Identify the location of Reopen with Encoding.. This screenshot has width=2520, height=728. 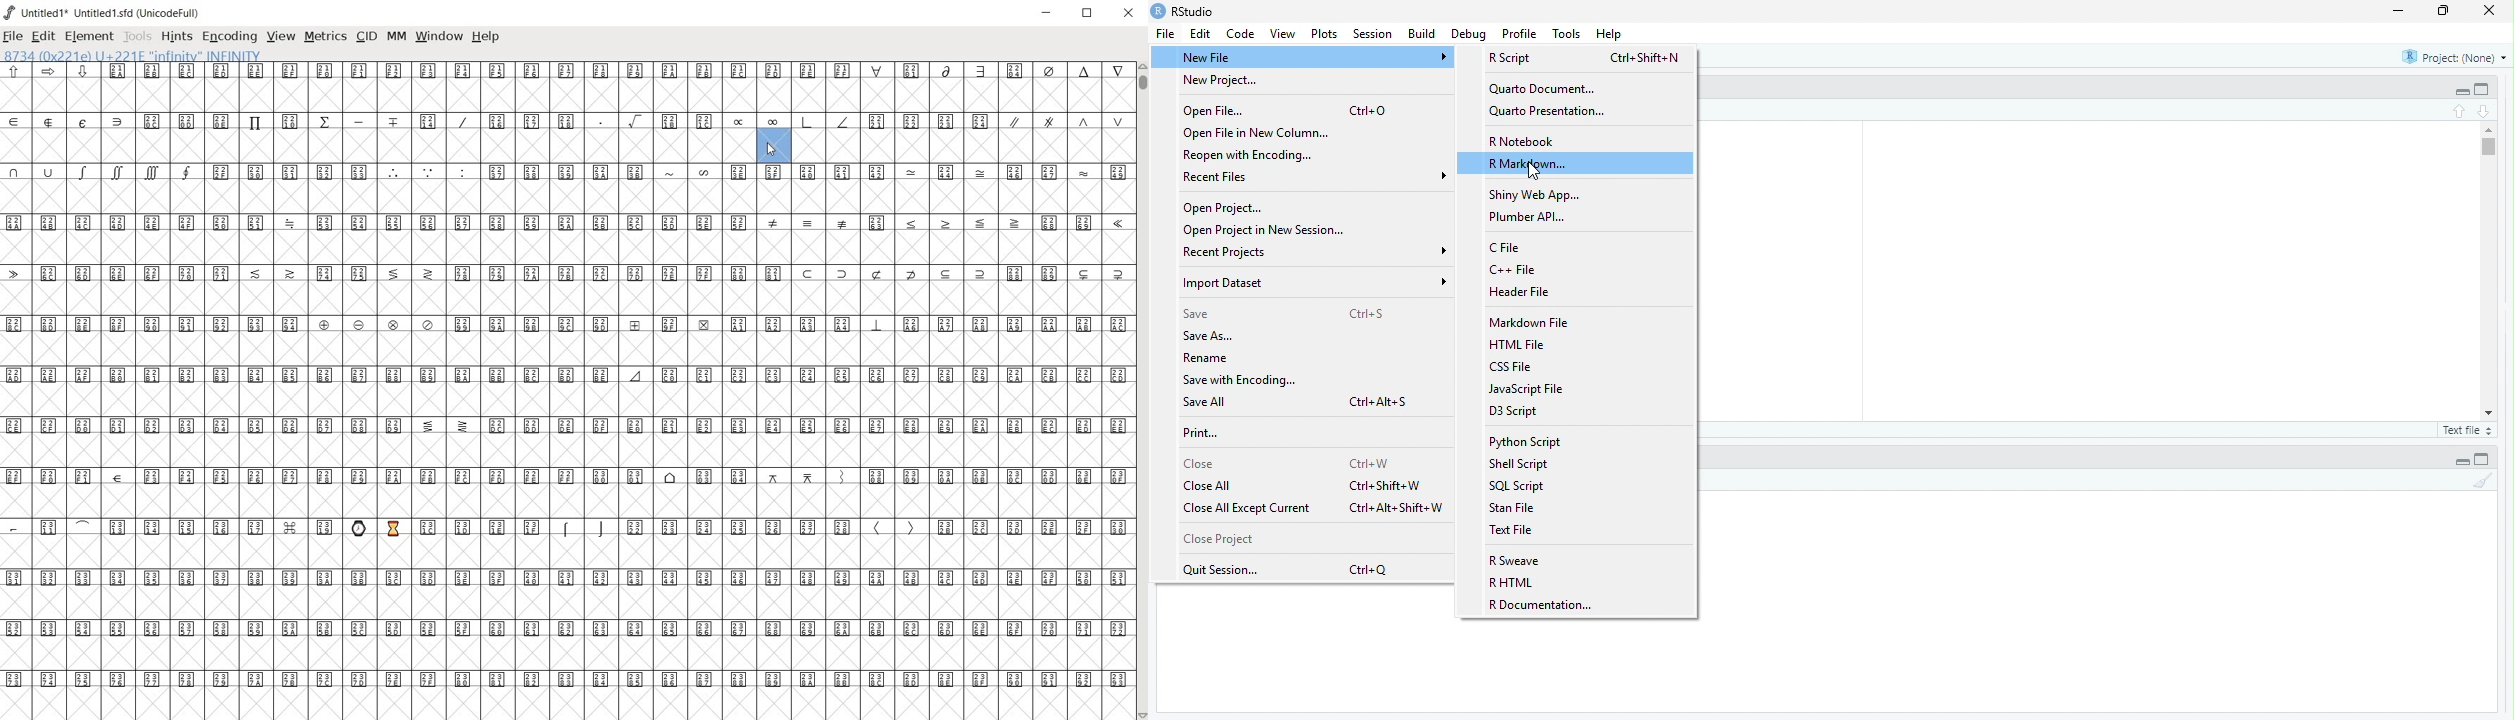
(1253, 156).